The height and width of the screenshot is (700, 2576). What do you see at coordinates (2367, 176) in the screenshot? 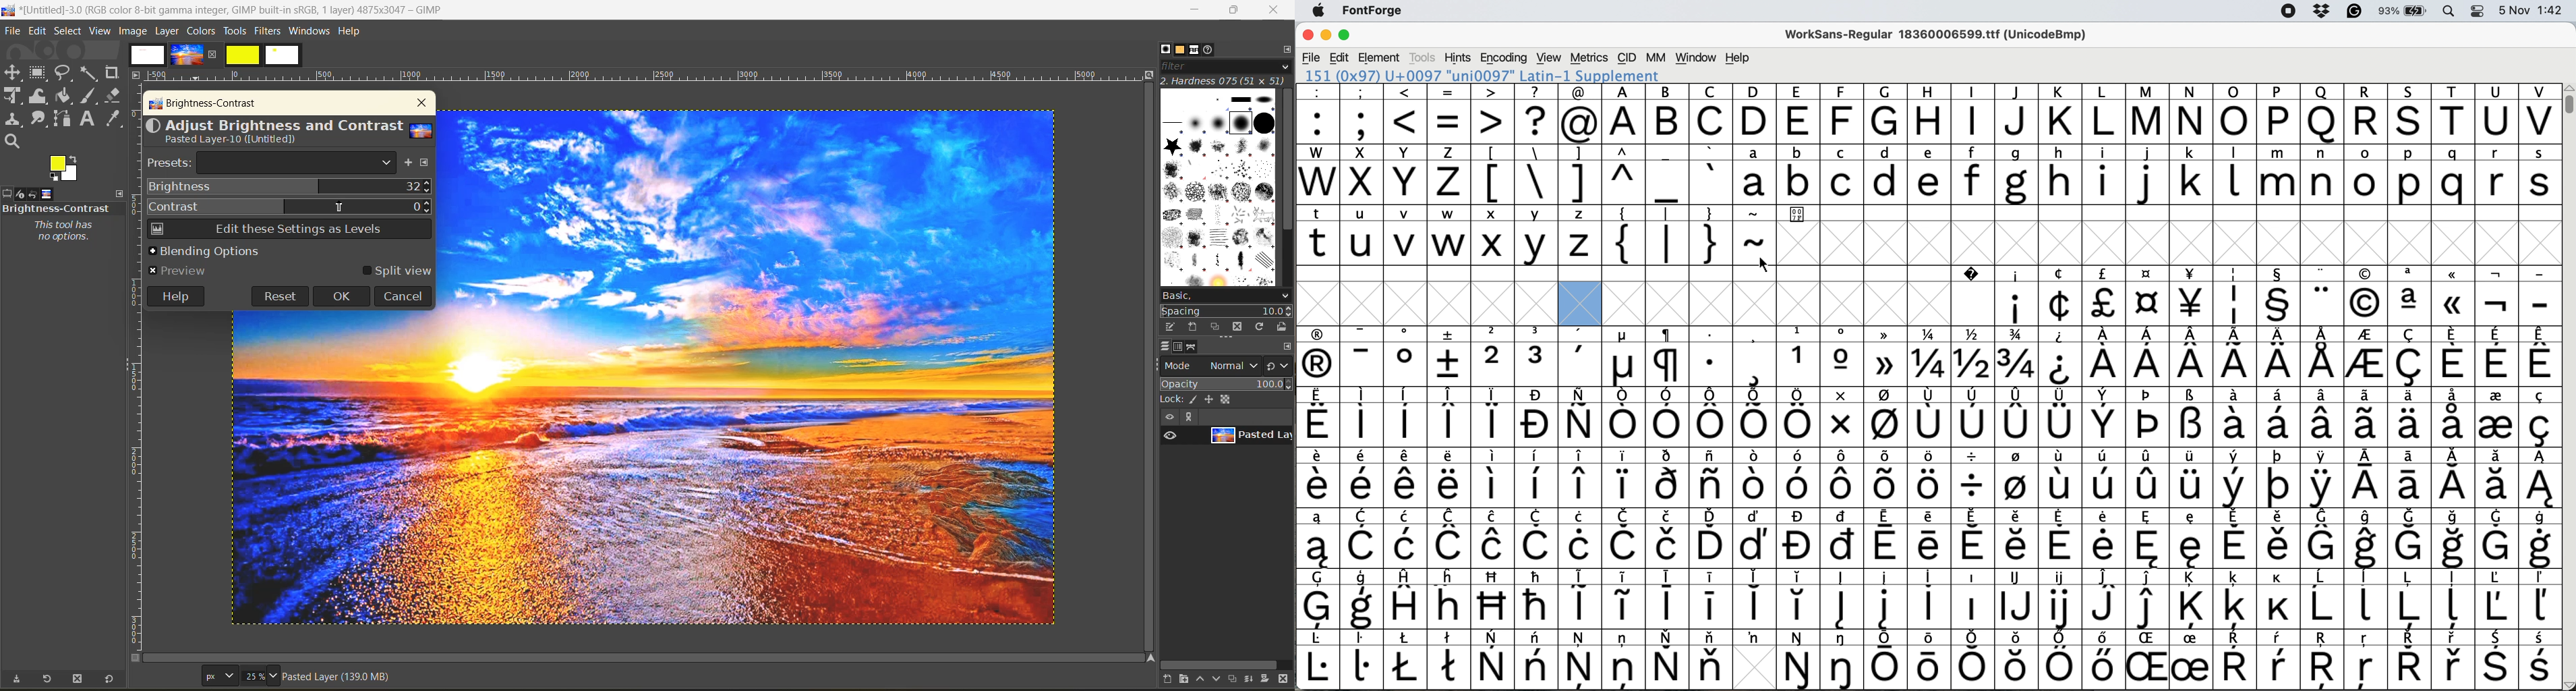
I see `o` at bounding box center [2367, 176].